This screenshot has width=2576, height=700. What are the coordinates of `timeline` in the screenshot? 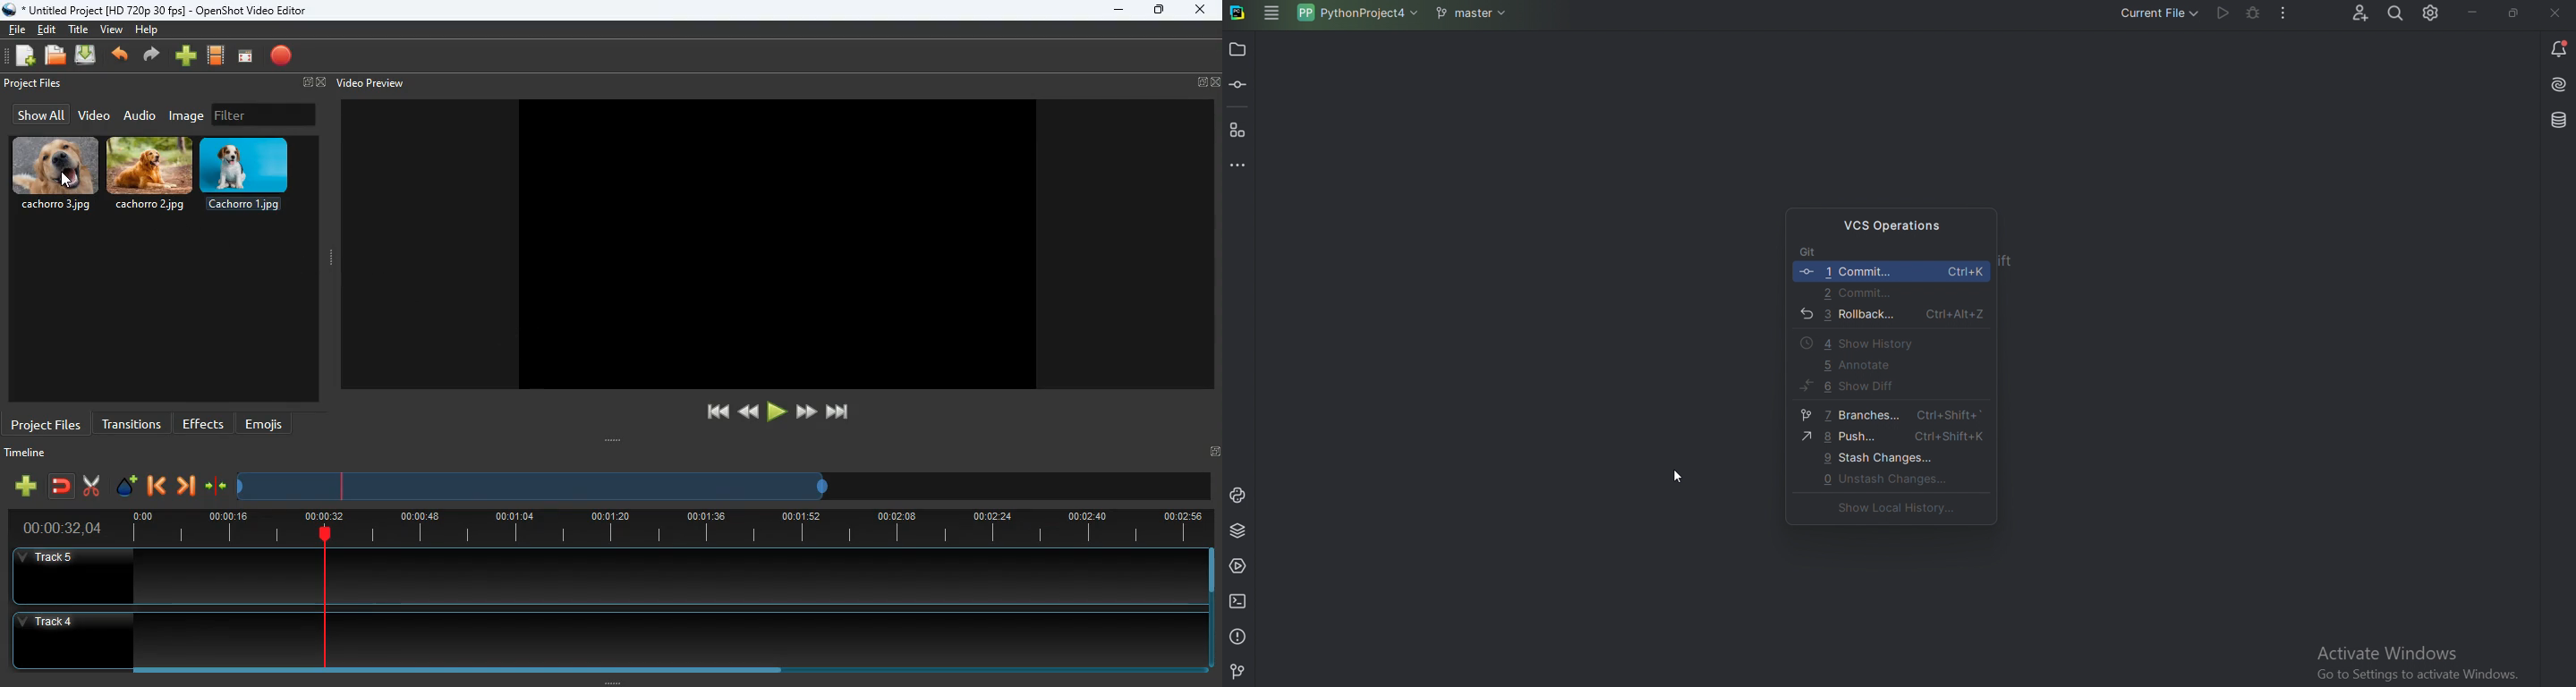 It's located at (535, 486).